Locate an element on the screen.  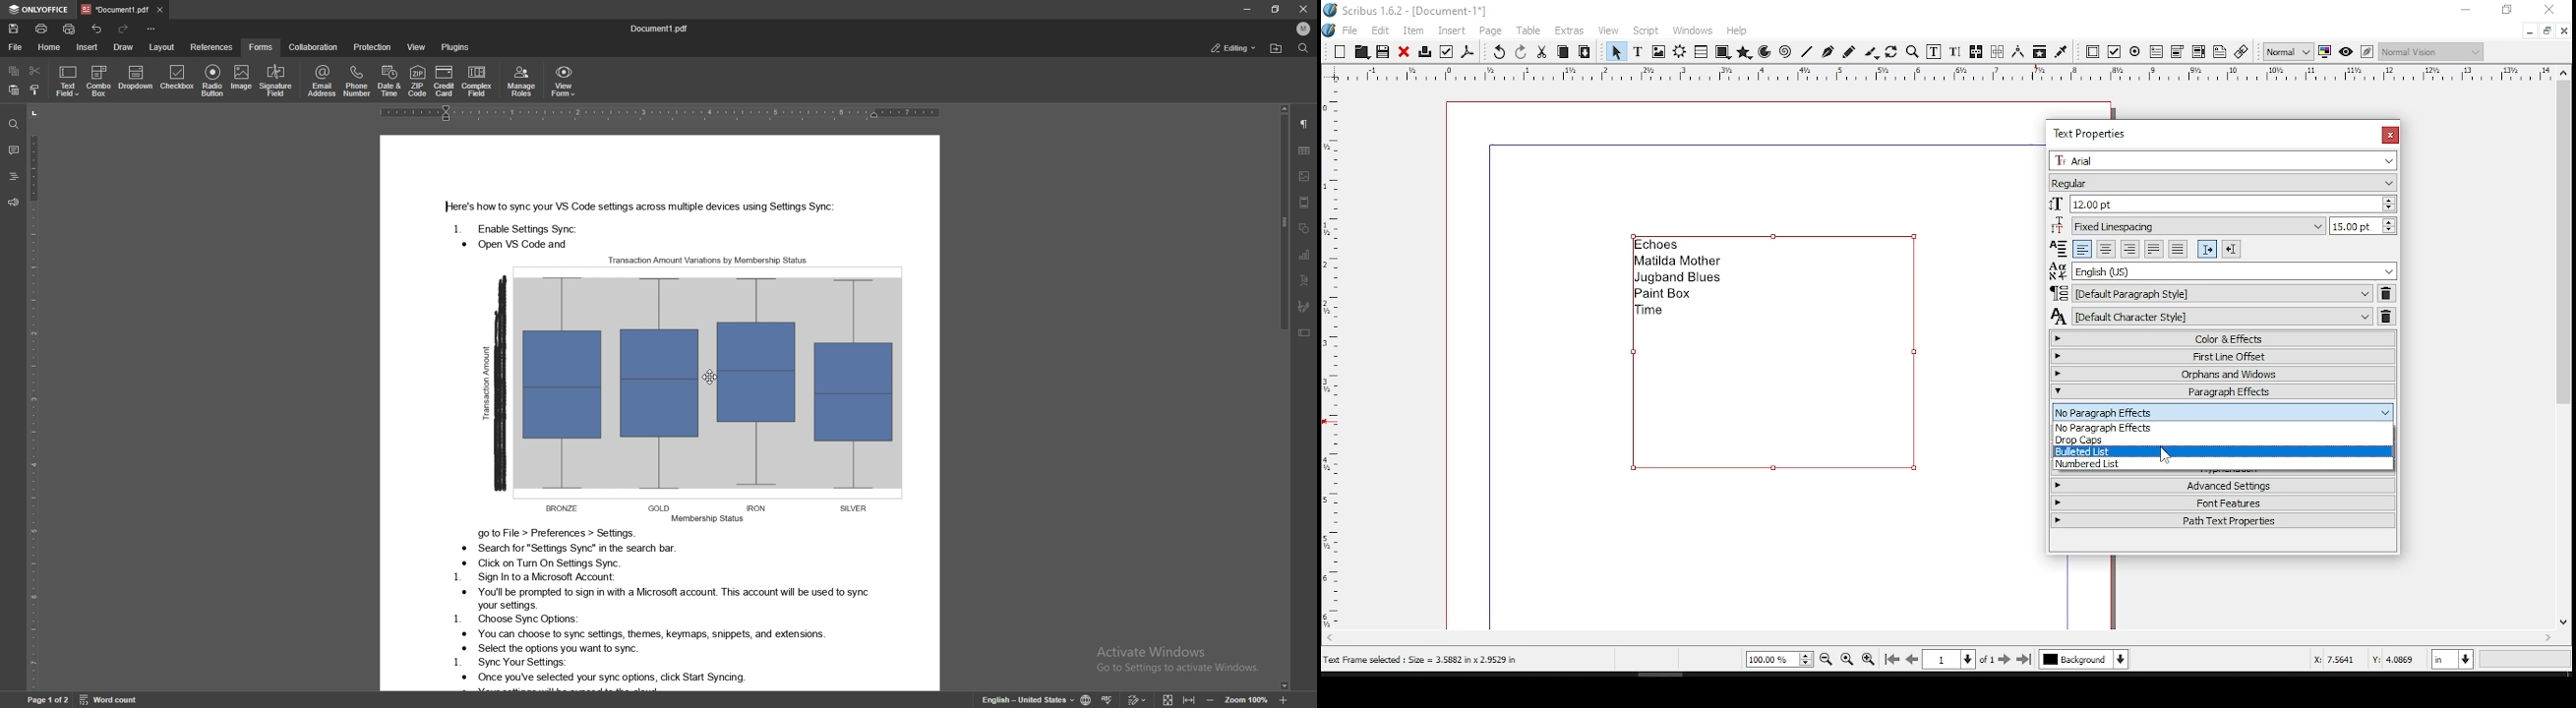
change text language is located at coordinates (1028, 699).